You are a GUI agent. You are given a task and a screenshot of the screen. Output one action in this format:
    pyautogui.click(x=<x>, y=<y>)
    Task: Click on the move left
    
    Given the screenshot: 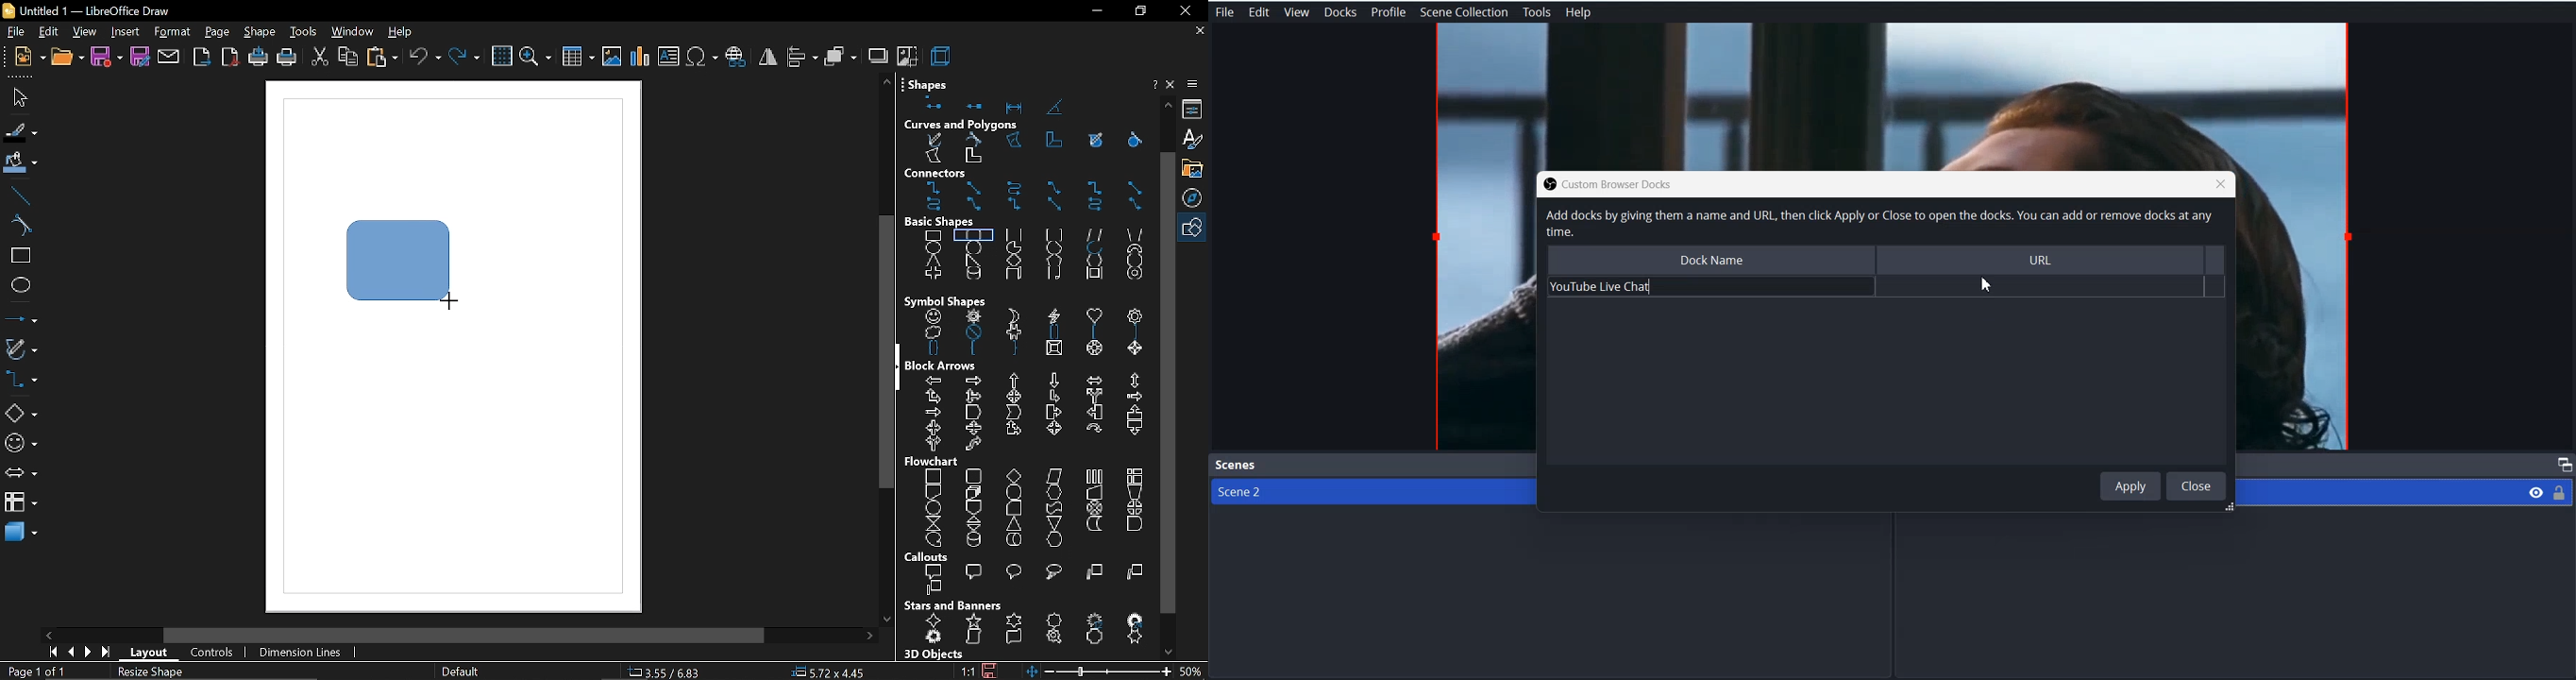 What is the action you would take?
    pyautogui.click(x=51, y=635)
    